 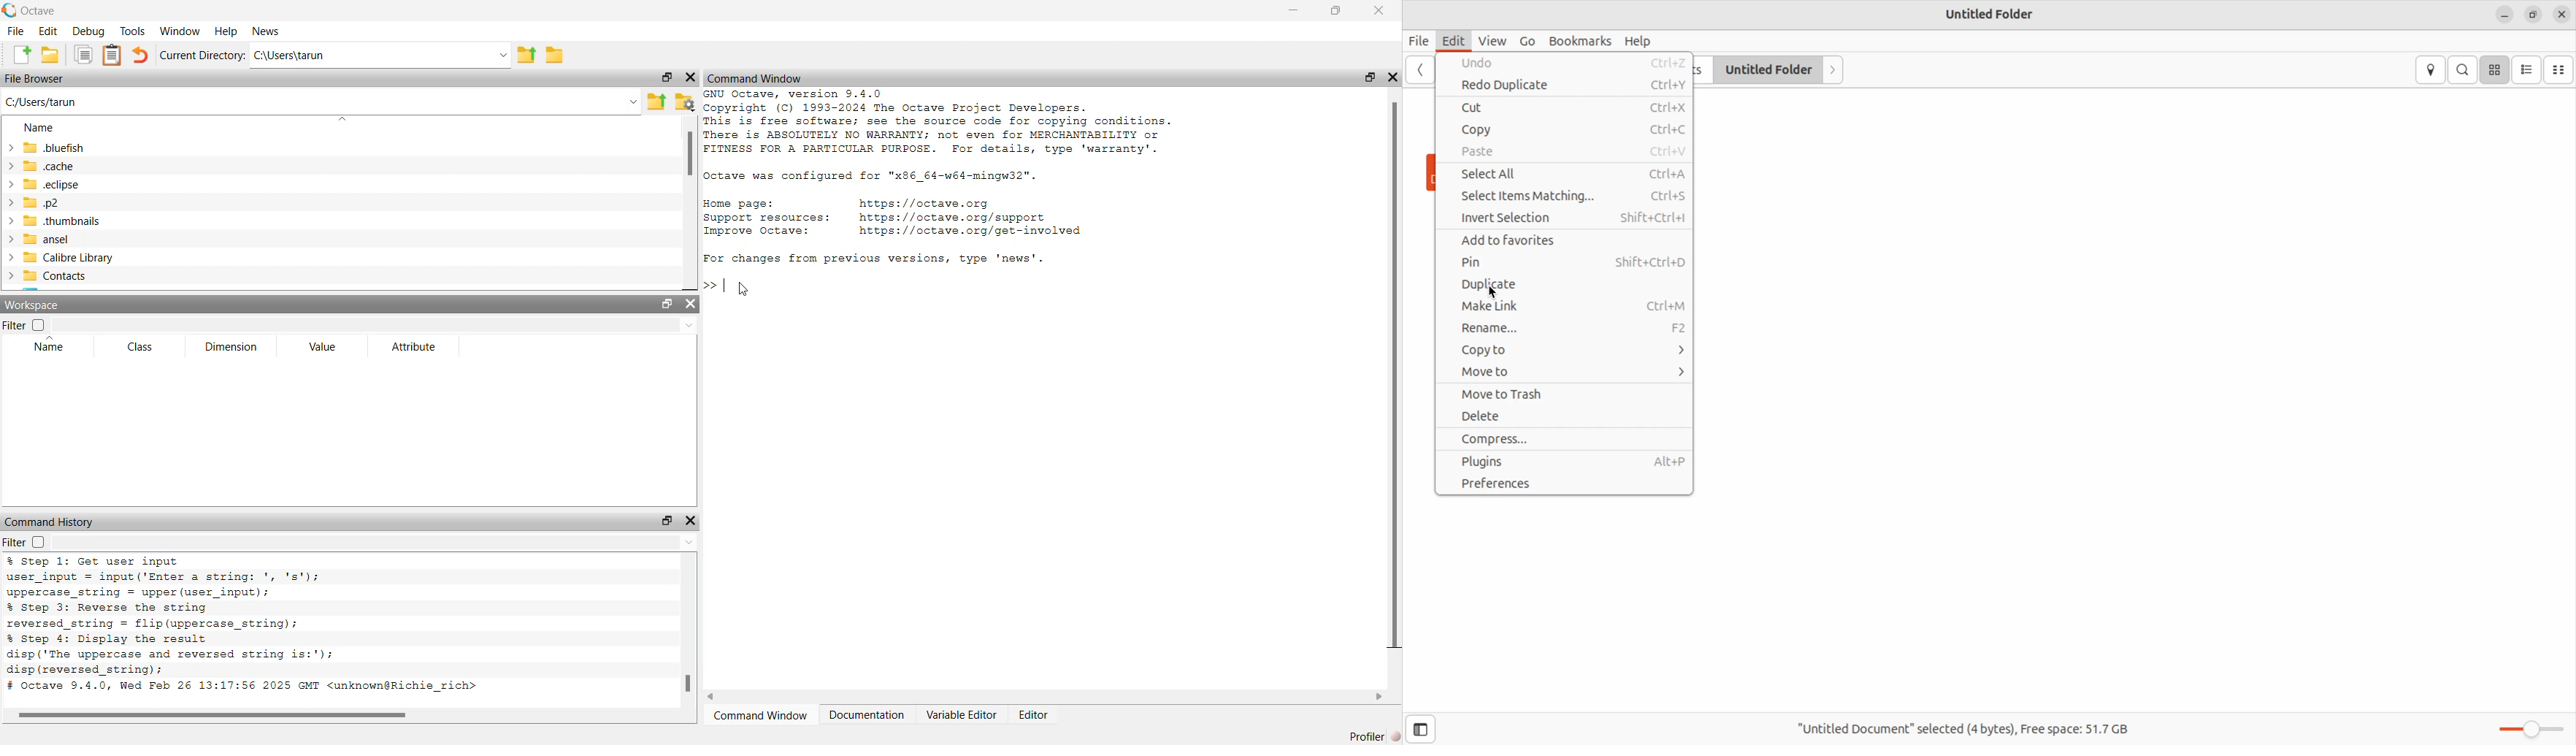 What do you see at coordinates (1565, 484) in the screenshot?
I see `Preferences` at bounding box center [1565, 484].